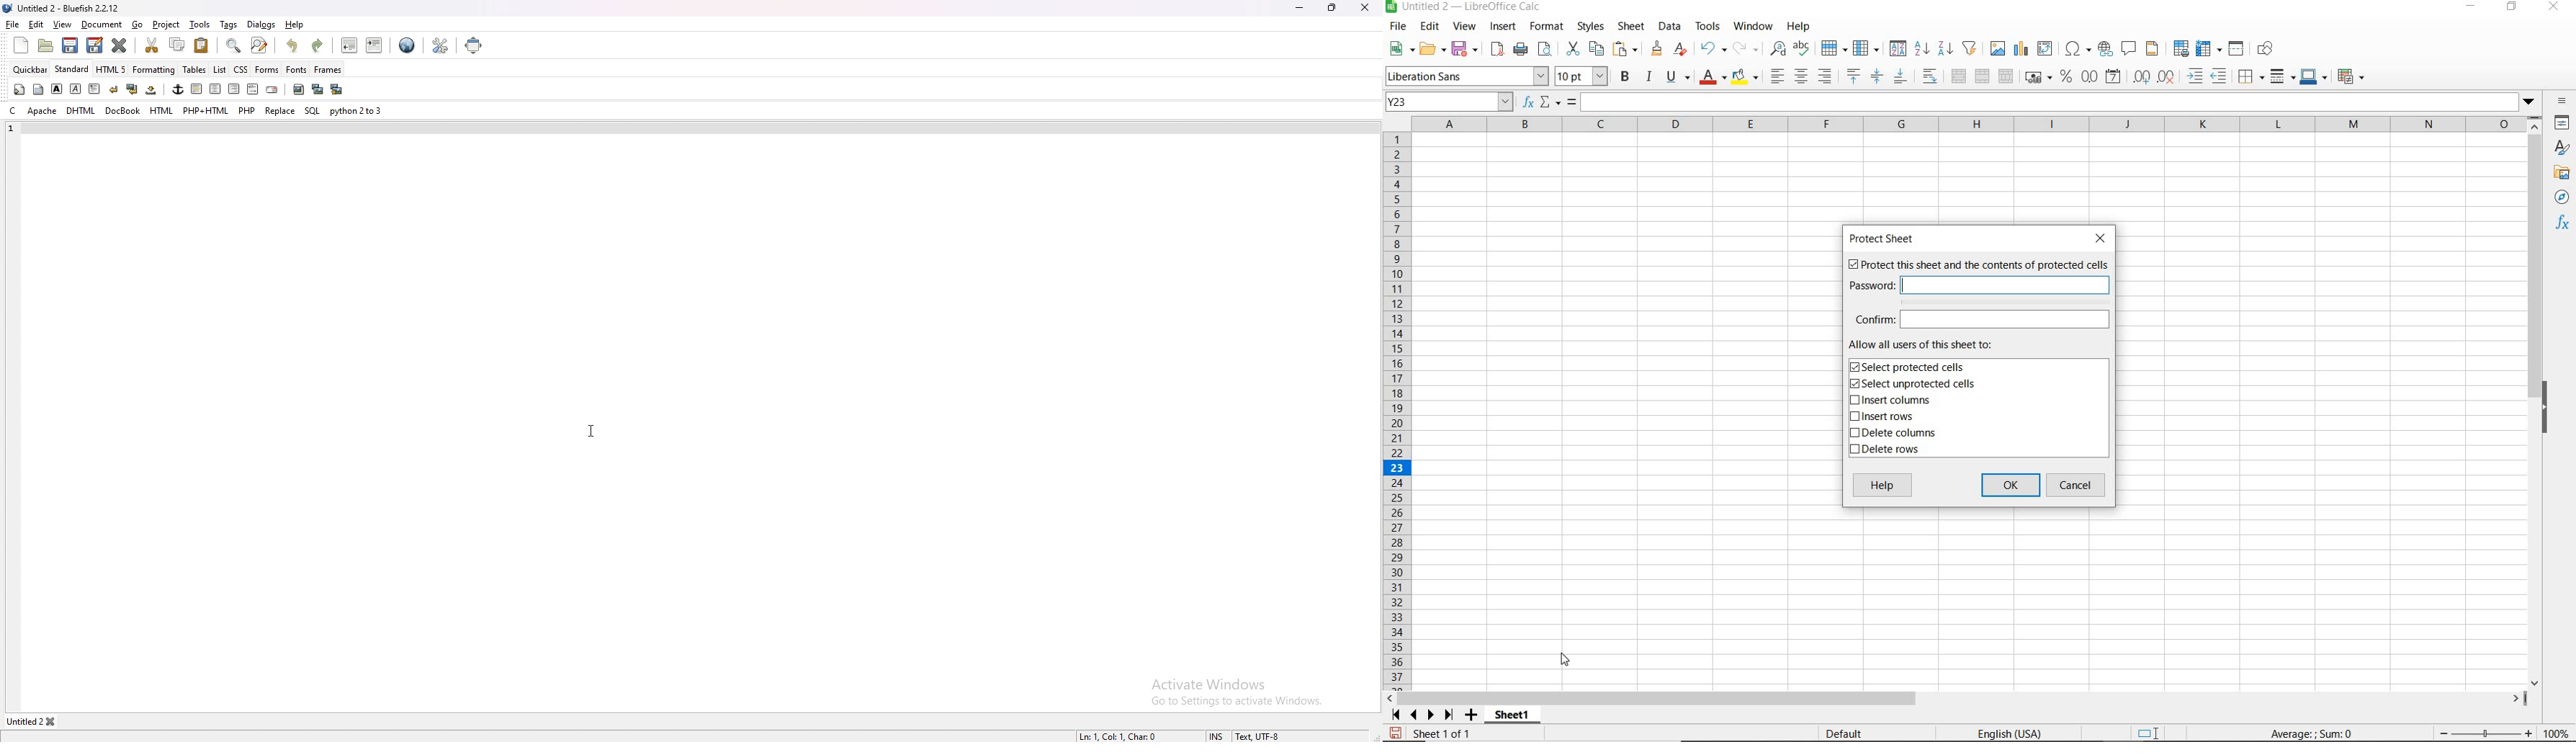  Describe the element at coordinates (1670, 27) in the screenshot. I see `DATA` at that location.